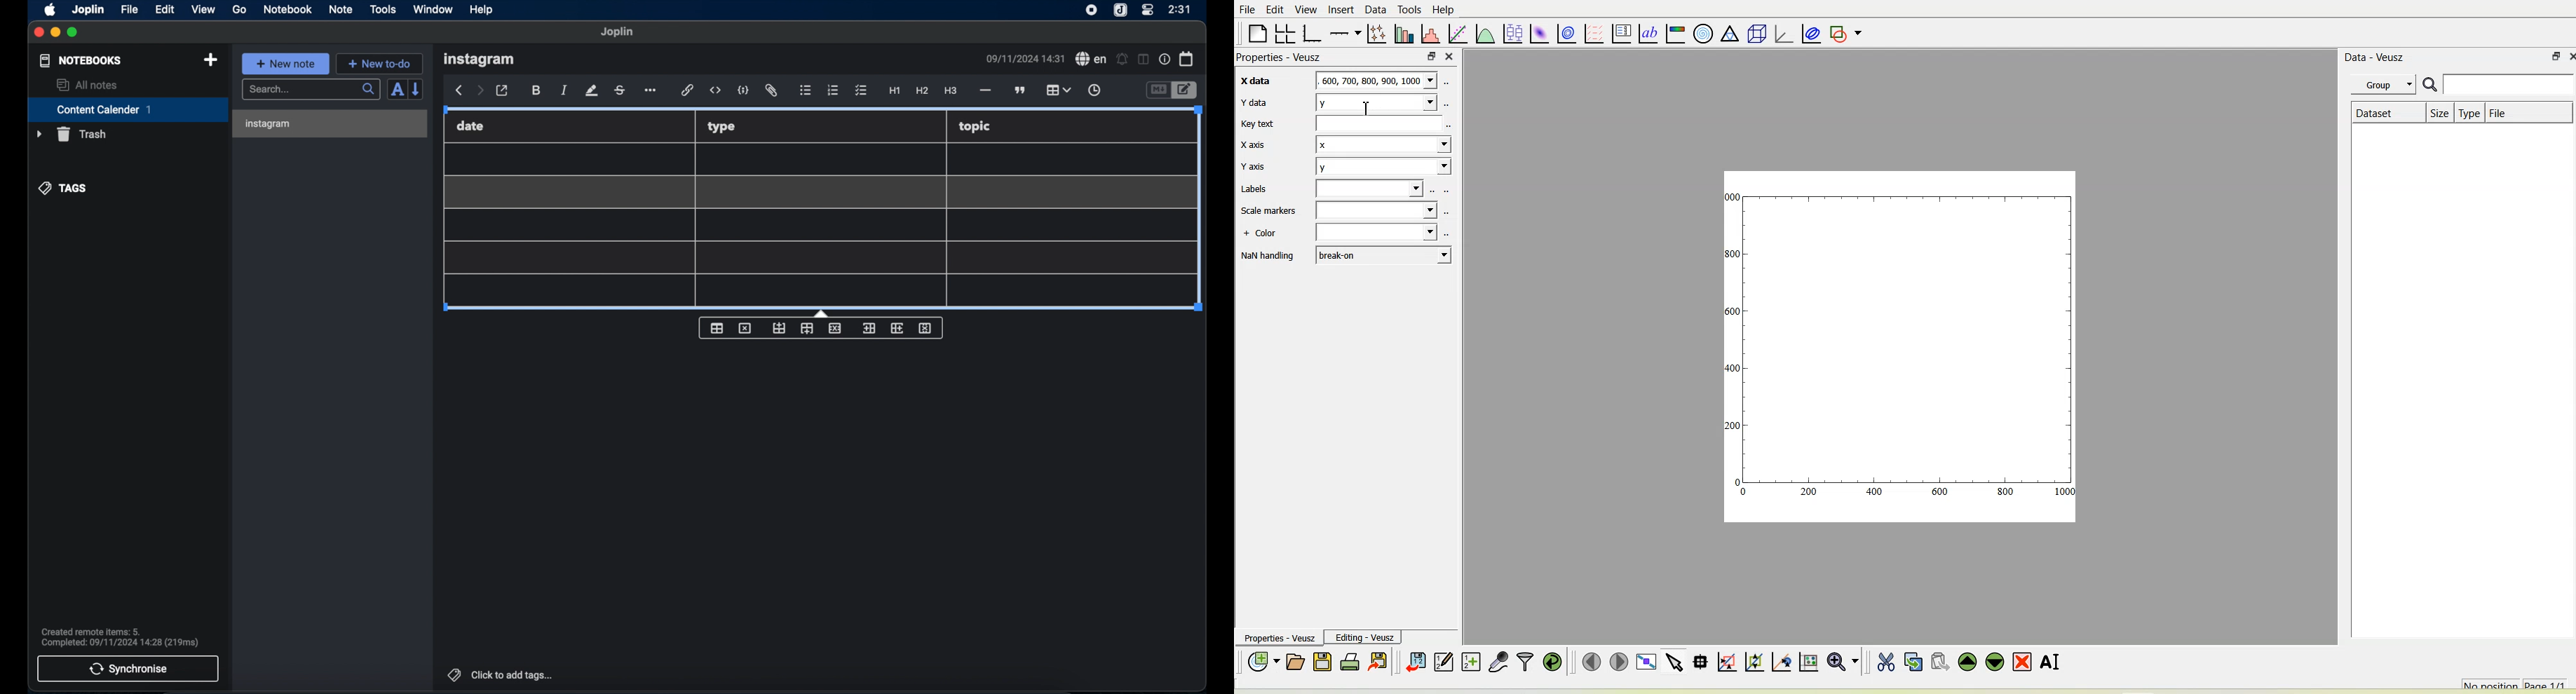 The image size is (2576, 700). I want to click on table properties, so click(717, 328).